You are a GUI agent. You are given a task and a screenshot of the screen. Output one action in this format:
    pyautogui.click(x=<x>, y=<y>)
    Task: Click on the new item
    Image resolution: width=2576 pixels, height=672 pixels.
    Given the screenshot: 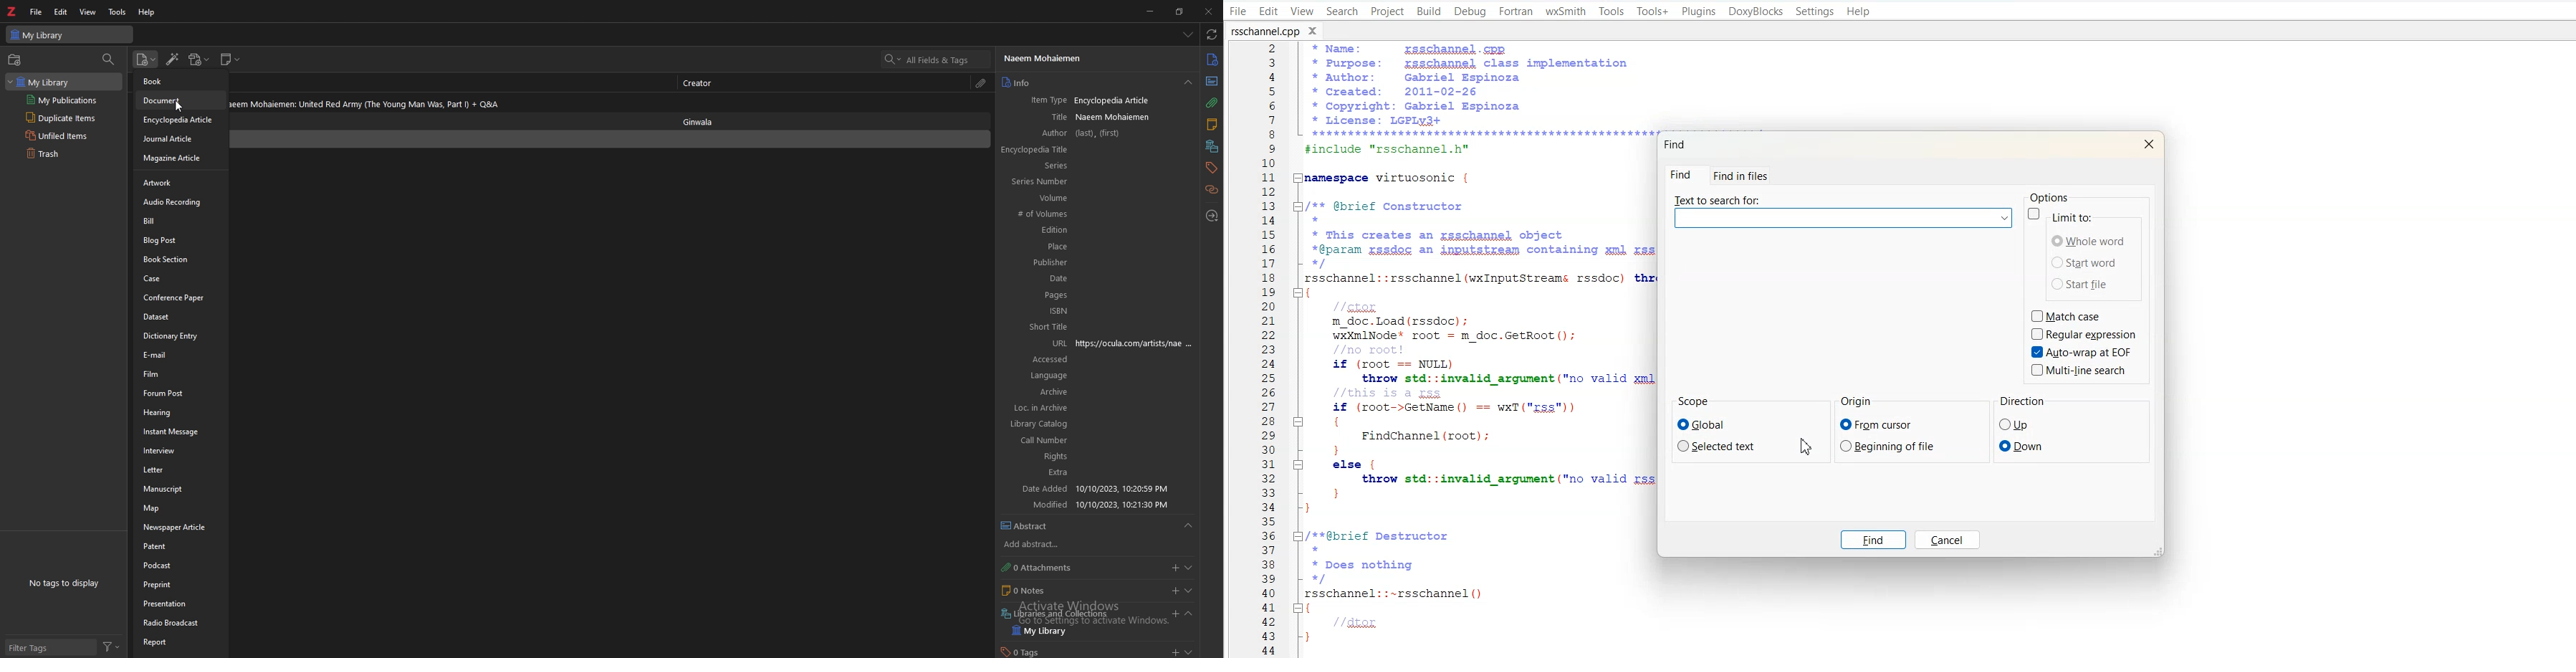 What is the action you would take?
    pyautogui.click(x=147, y=60)
    